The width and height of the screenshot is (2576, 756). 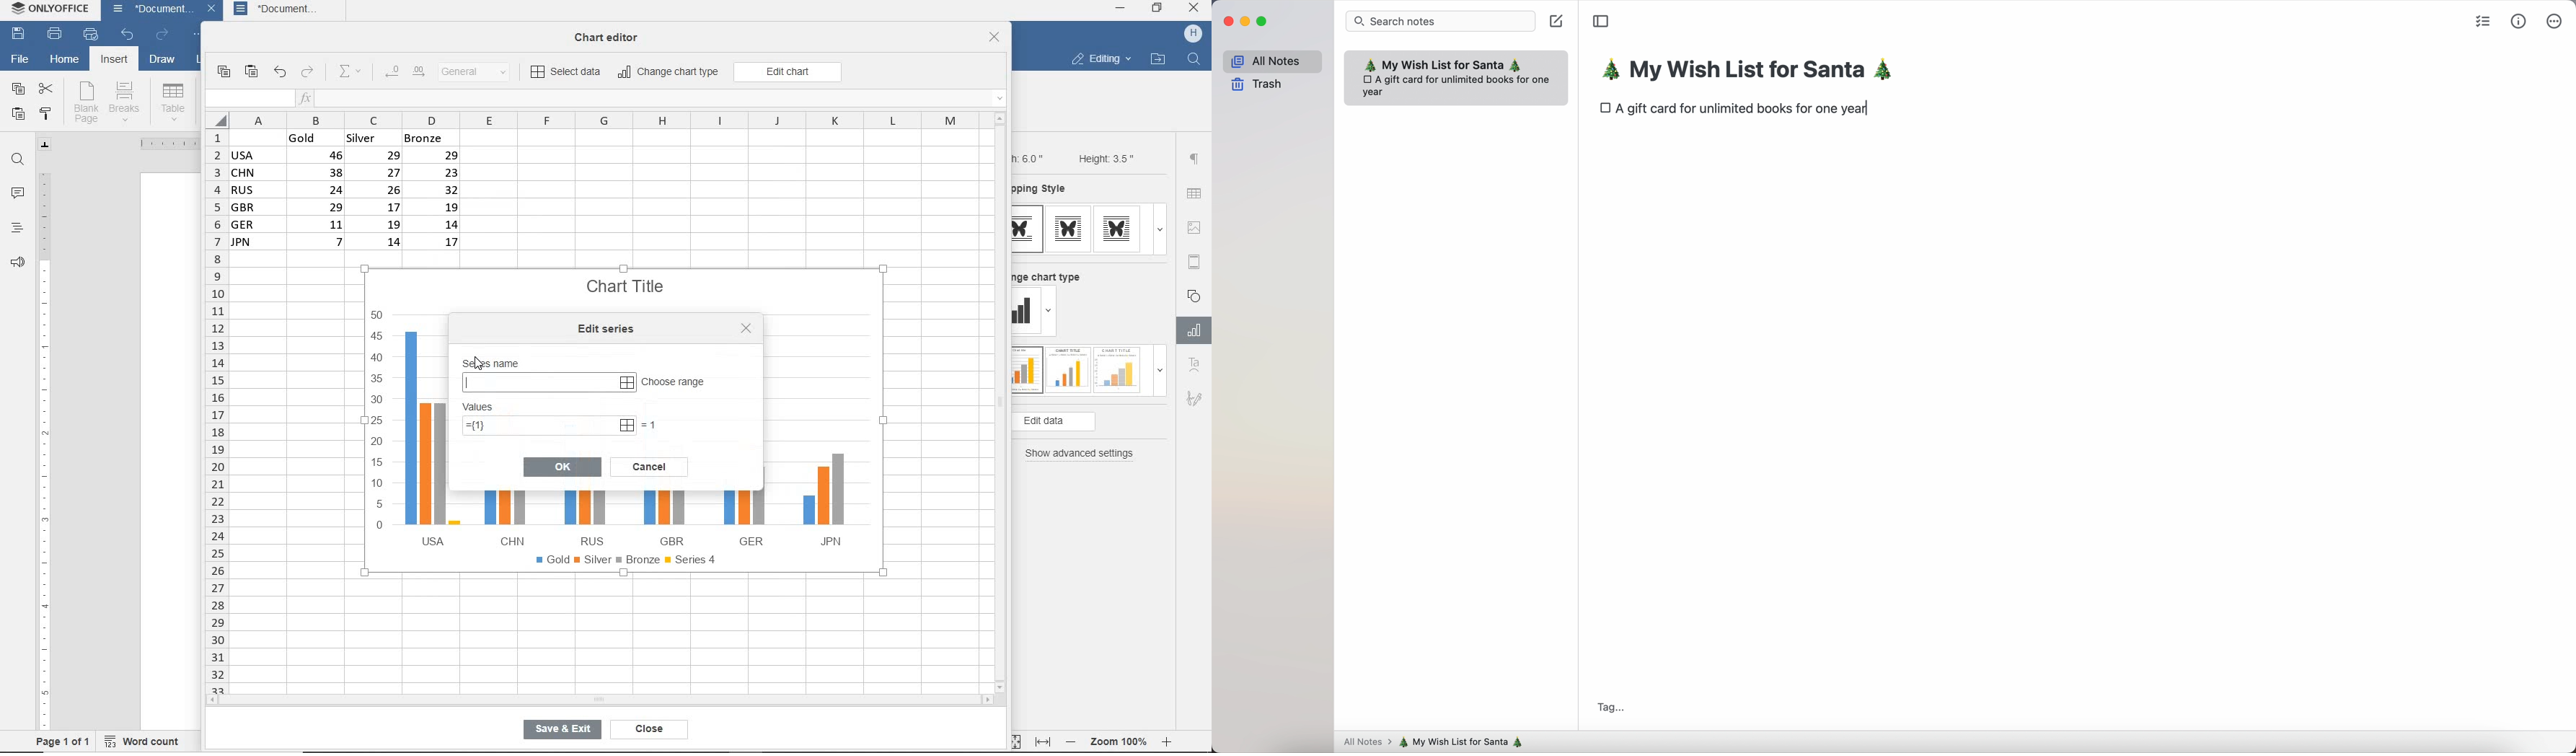 What do you see at coordinates (1605, 109) in the screenshot?
I see `checkbox` at bounding box center [1605, 109].